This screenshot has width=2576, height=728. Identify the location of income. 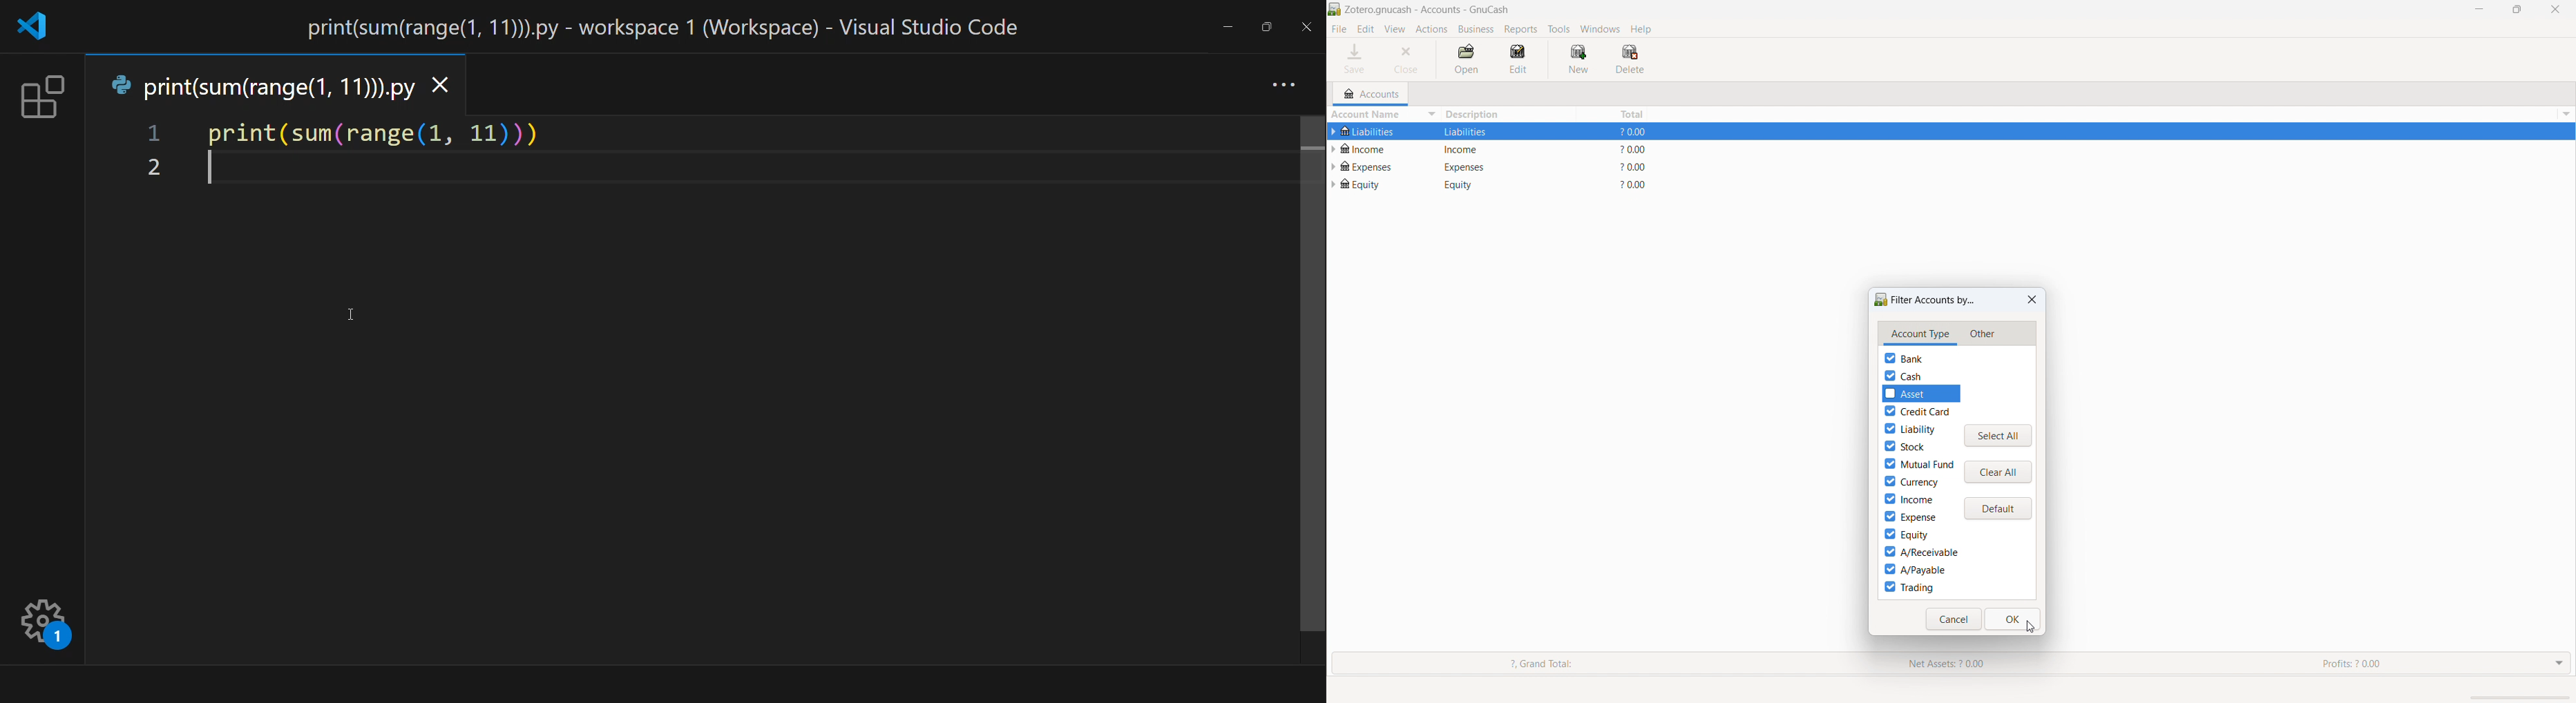
(1368, 148).